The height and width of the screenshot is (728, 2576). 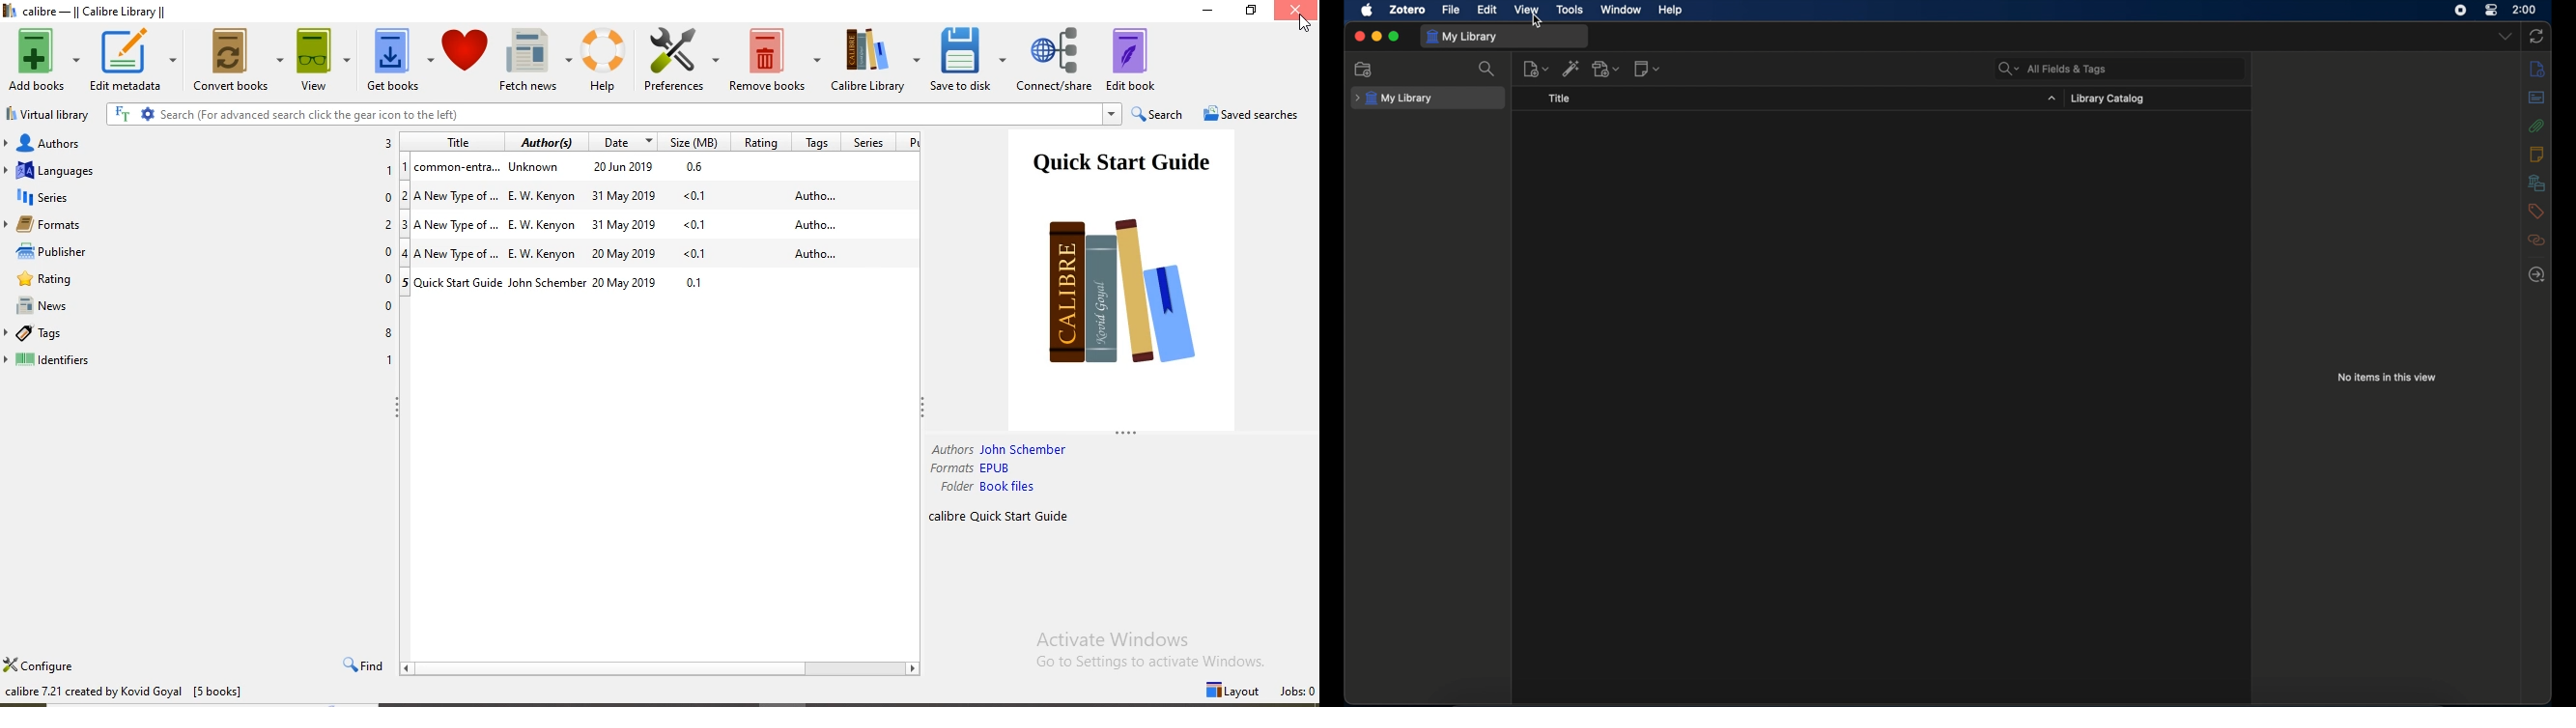 What do you see at coordinates (2051, 99) in the screenshot?
I see `dropdown` at bounding box center [2051, 99].